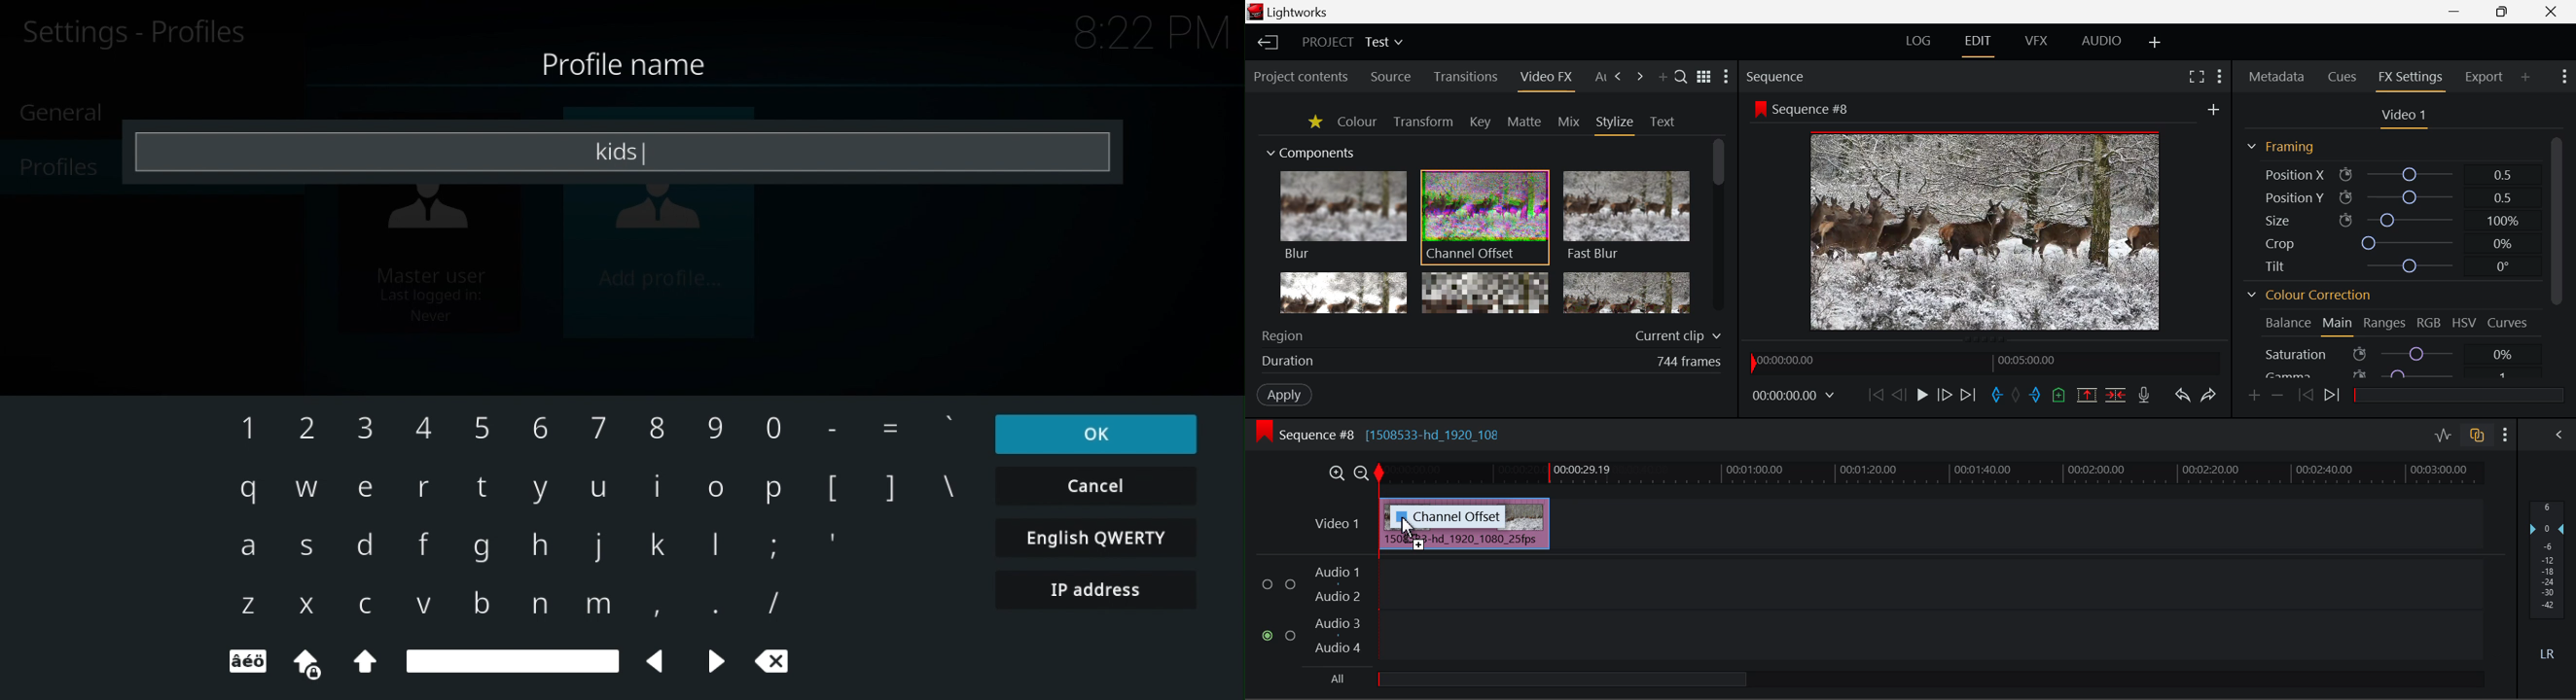 The image size is (2576, 700). What do you see at coordinates (2464, 322) in the screenshot?
I see `HSV` at bounding box center [2464, 322].